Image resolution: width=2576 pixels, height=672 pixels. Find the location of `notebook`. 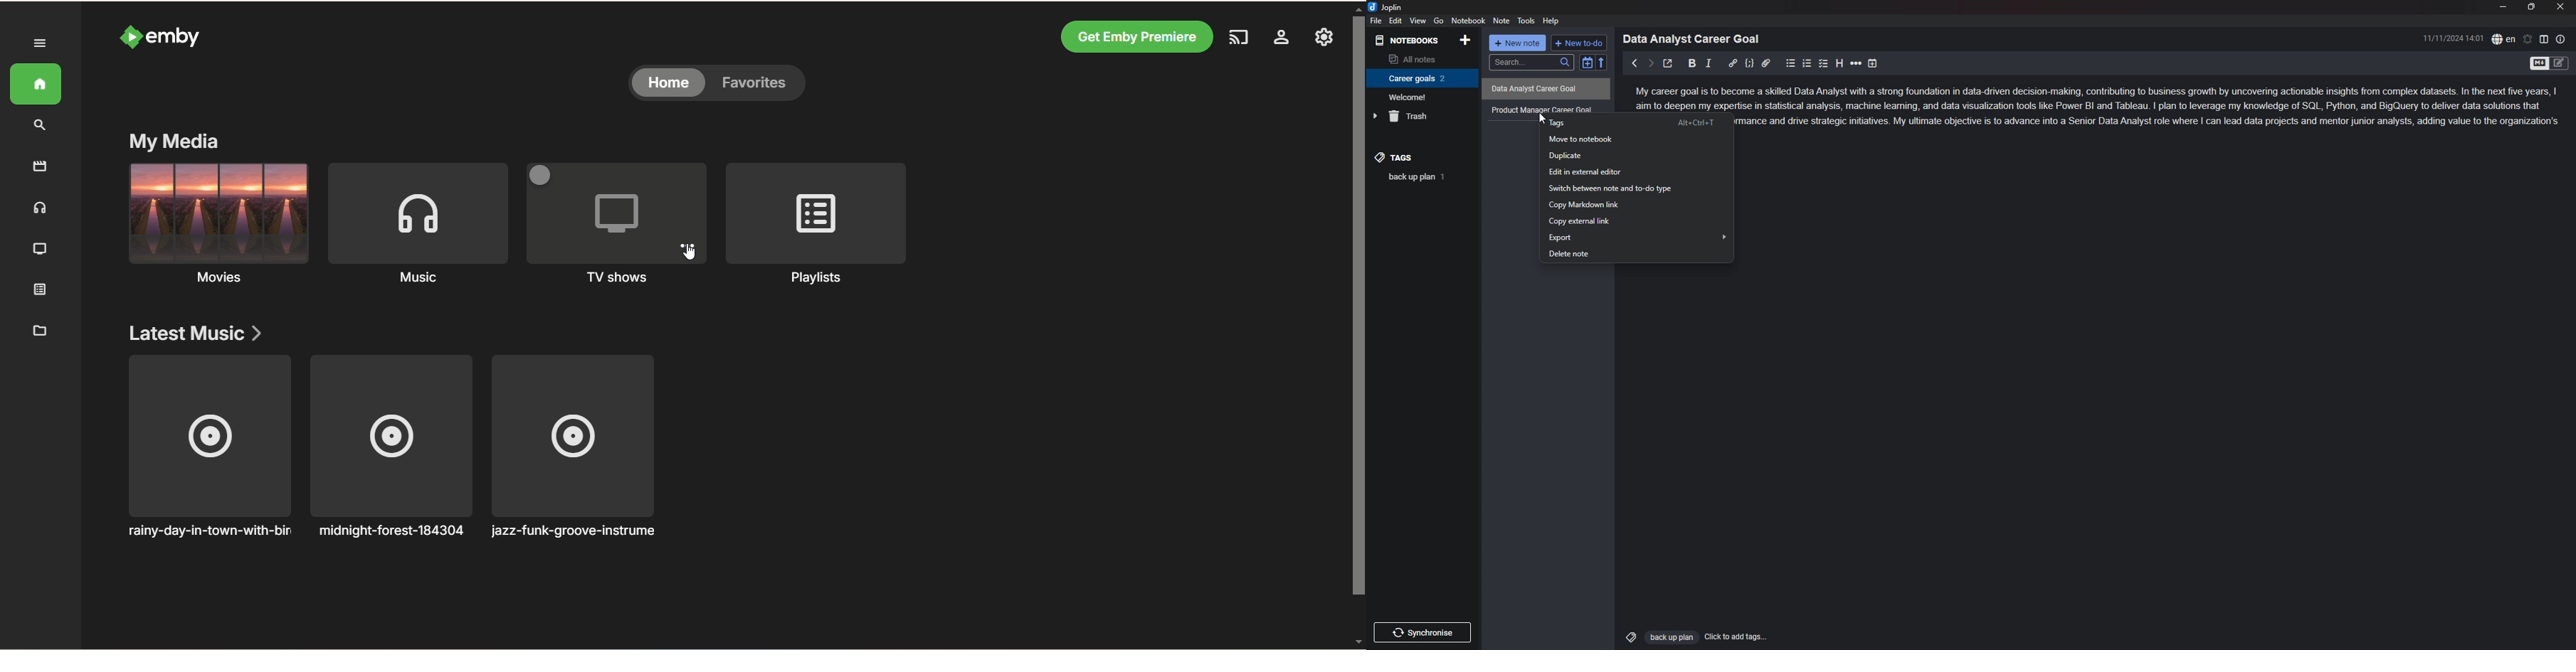

notebook is located at coordinates (1468, 20).